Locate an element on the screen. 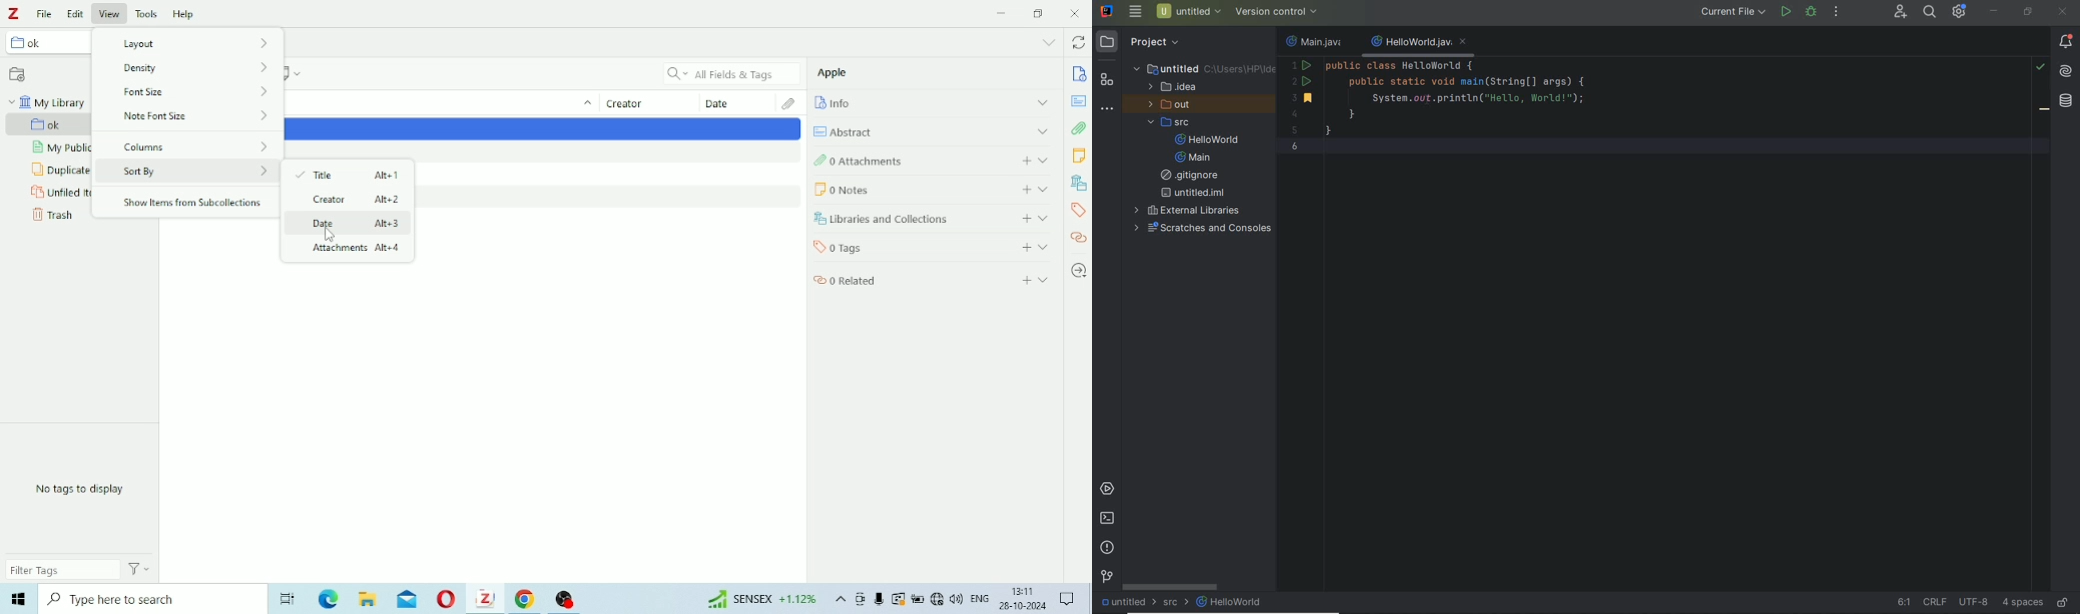 The height and width of the screenshot is (616, 2100). Cursor is located at coordinates (330, 235).